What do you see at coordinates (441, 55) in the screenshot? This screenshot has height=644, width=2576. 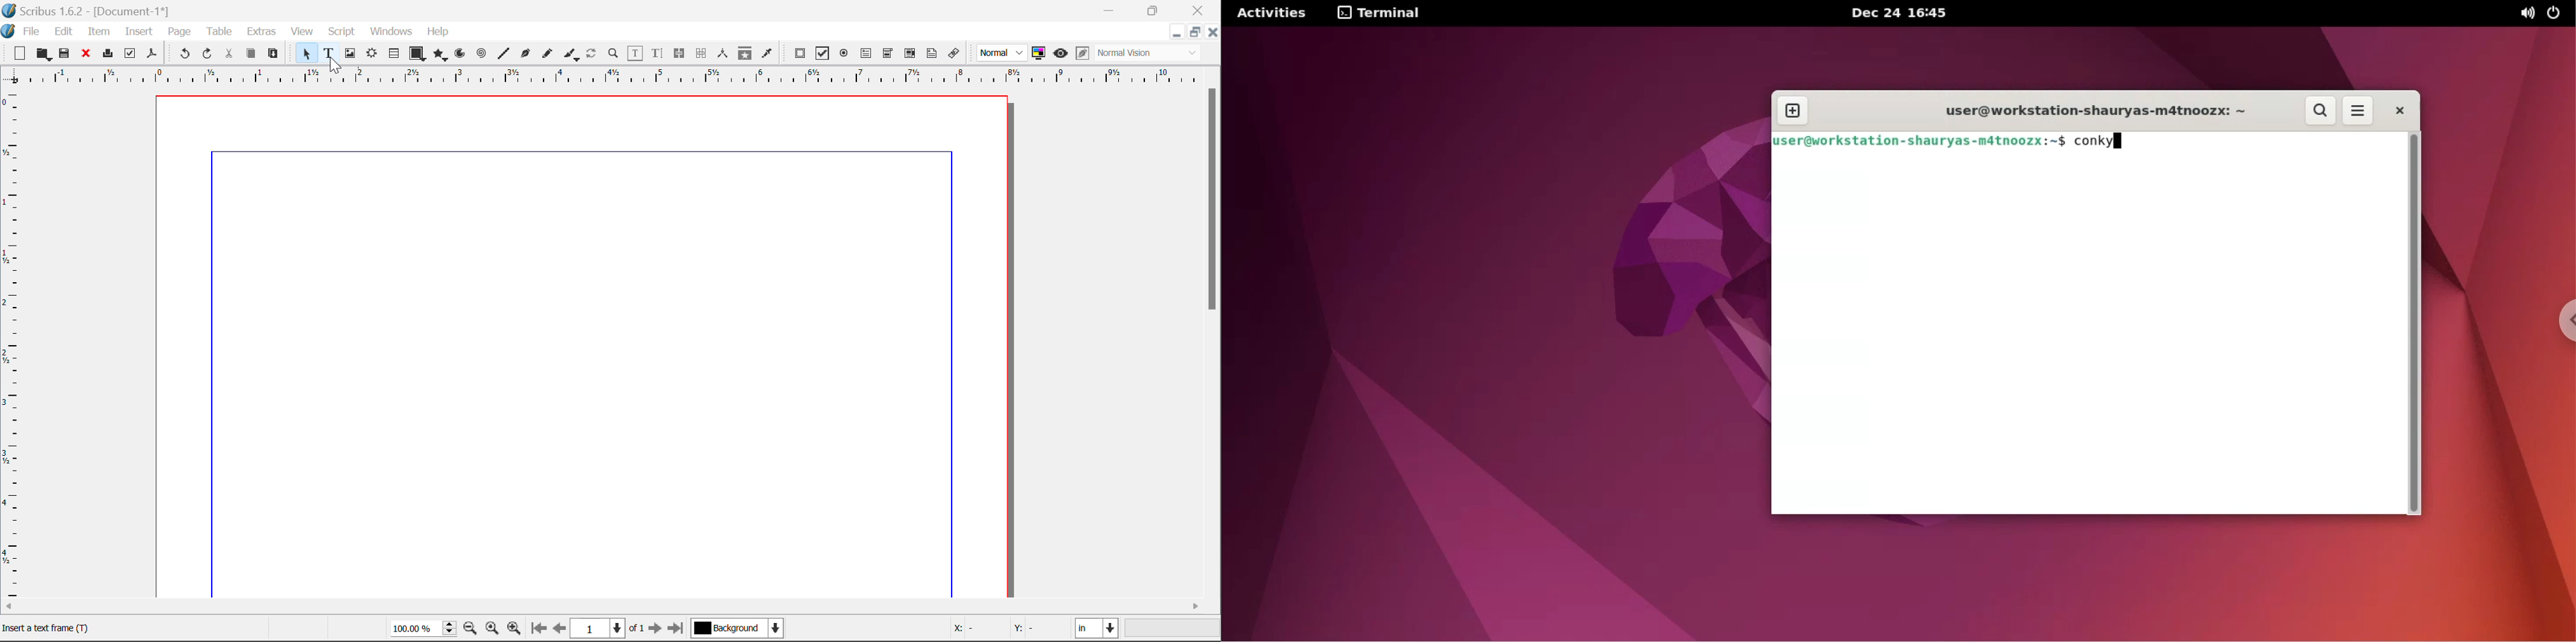 I see `Polygon` at bounding box center [441, 55].